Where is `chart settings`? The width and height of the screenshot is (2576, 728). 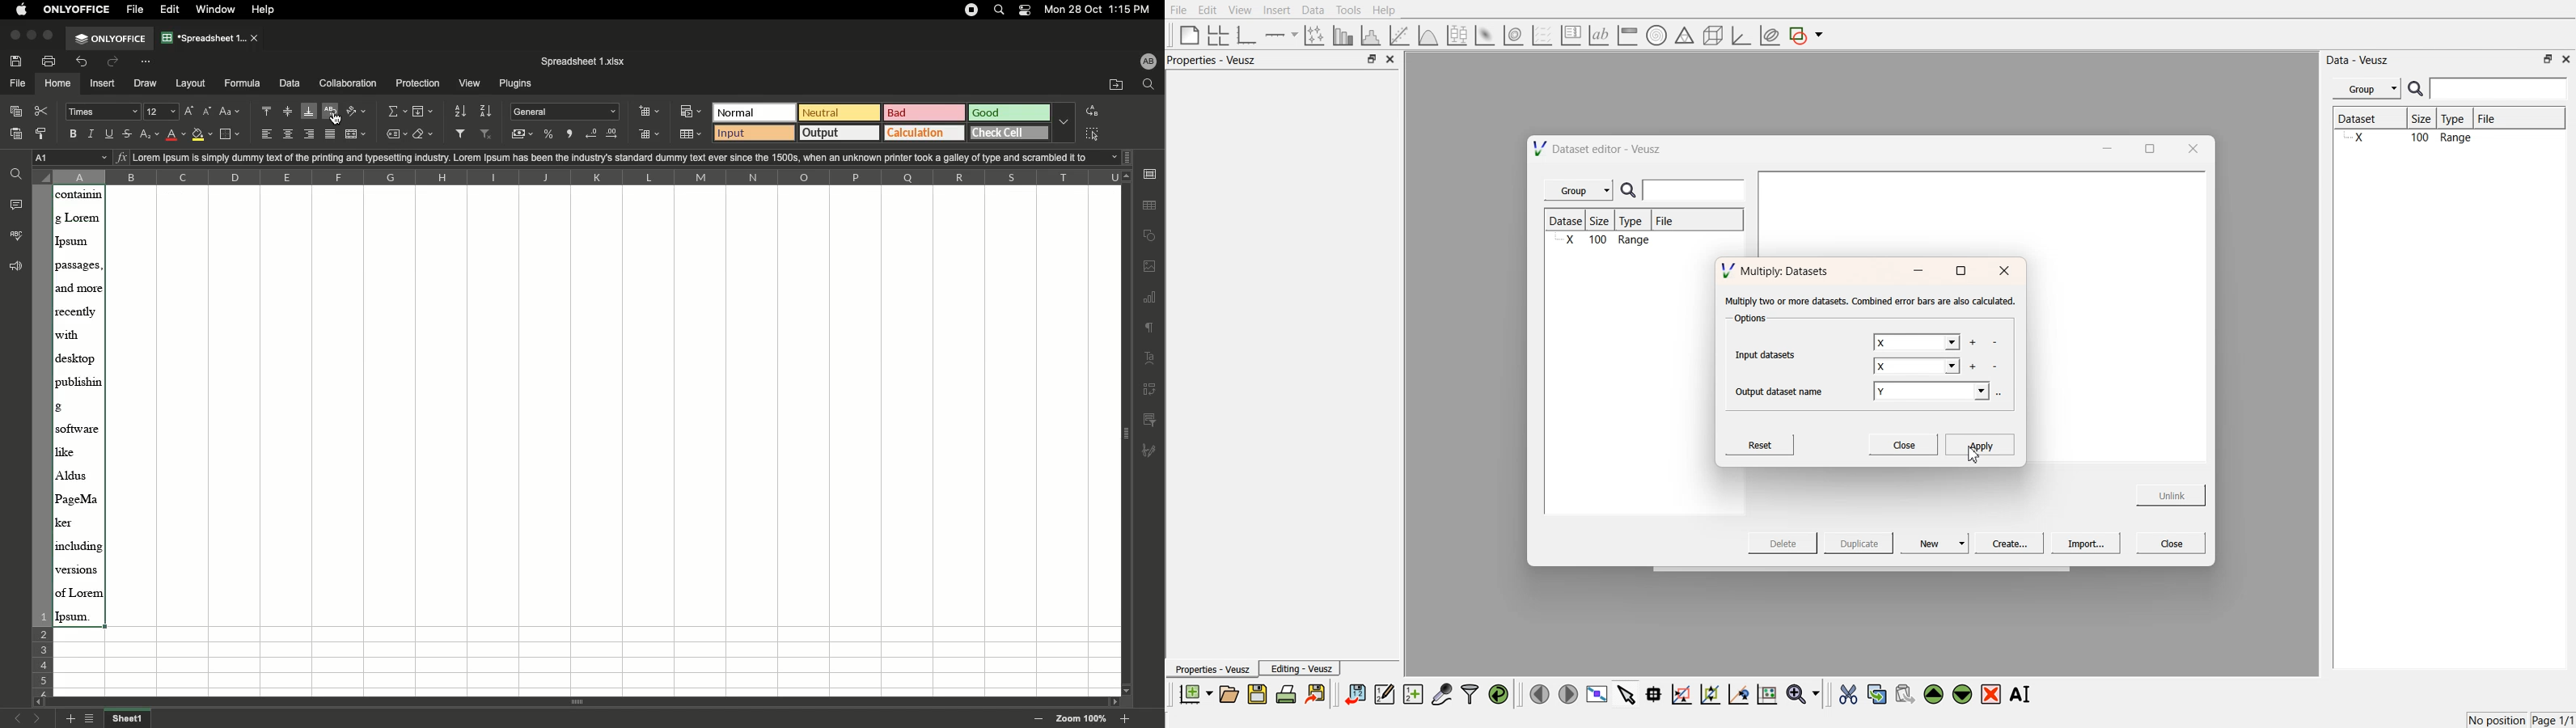
chart settings is located at coordinates (1150, 298).